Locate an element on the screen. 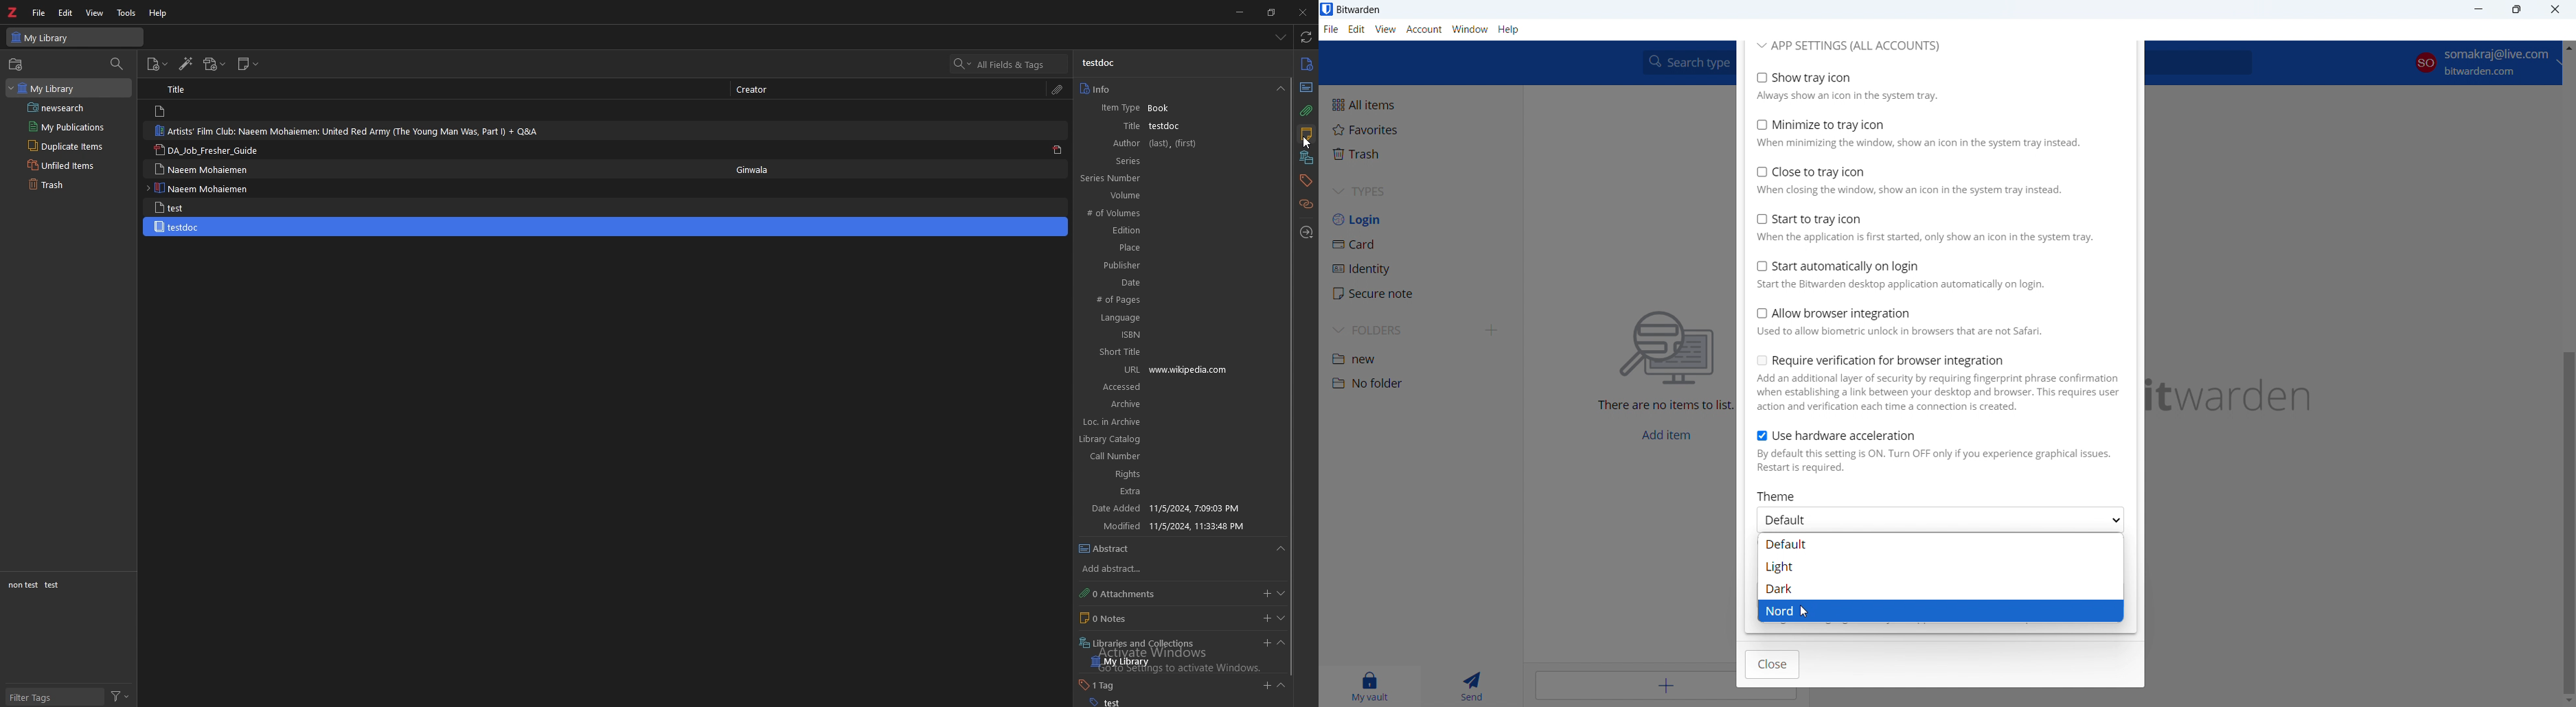 The height and width of the screenshot is (728, 2576). naeem mohaiemen is located at coordinates (201, 188).